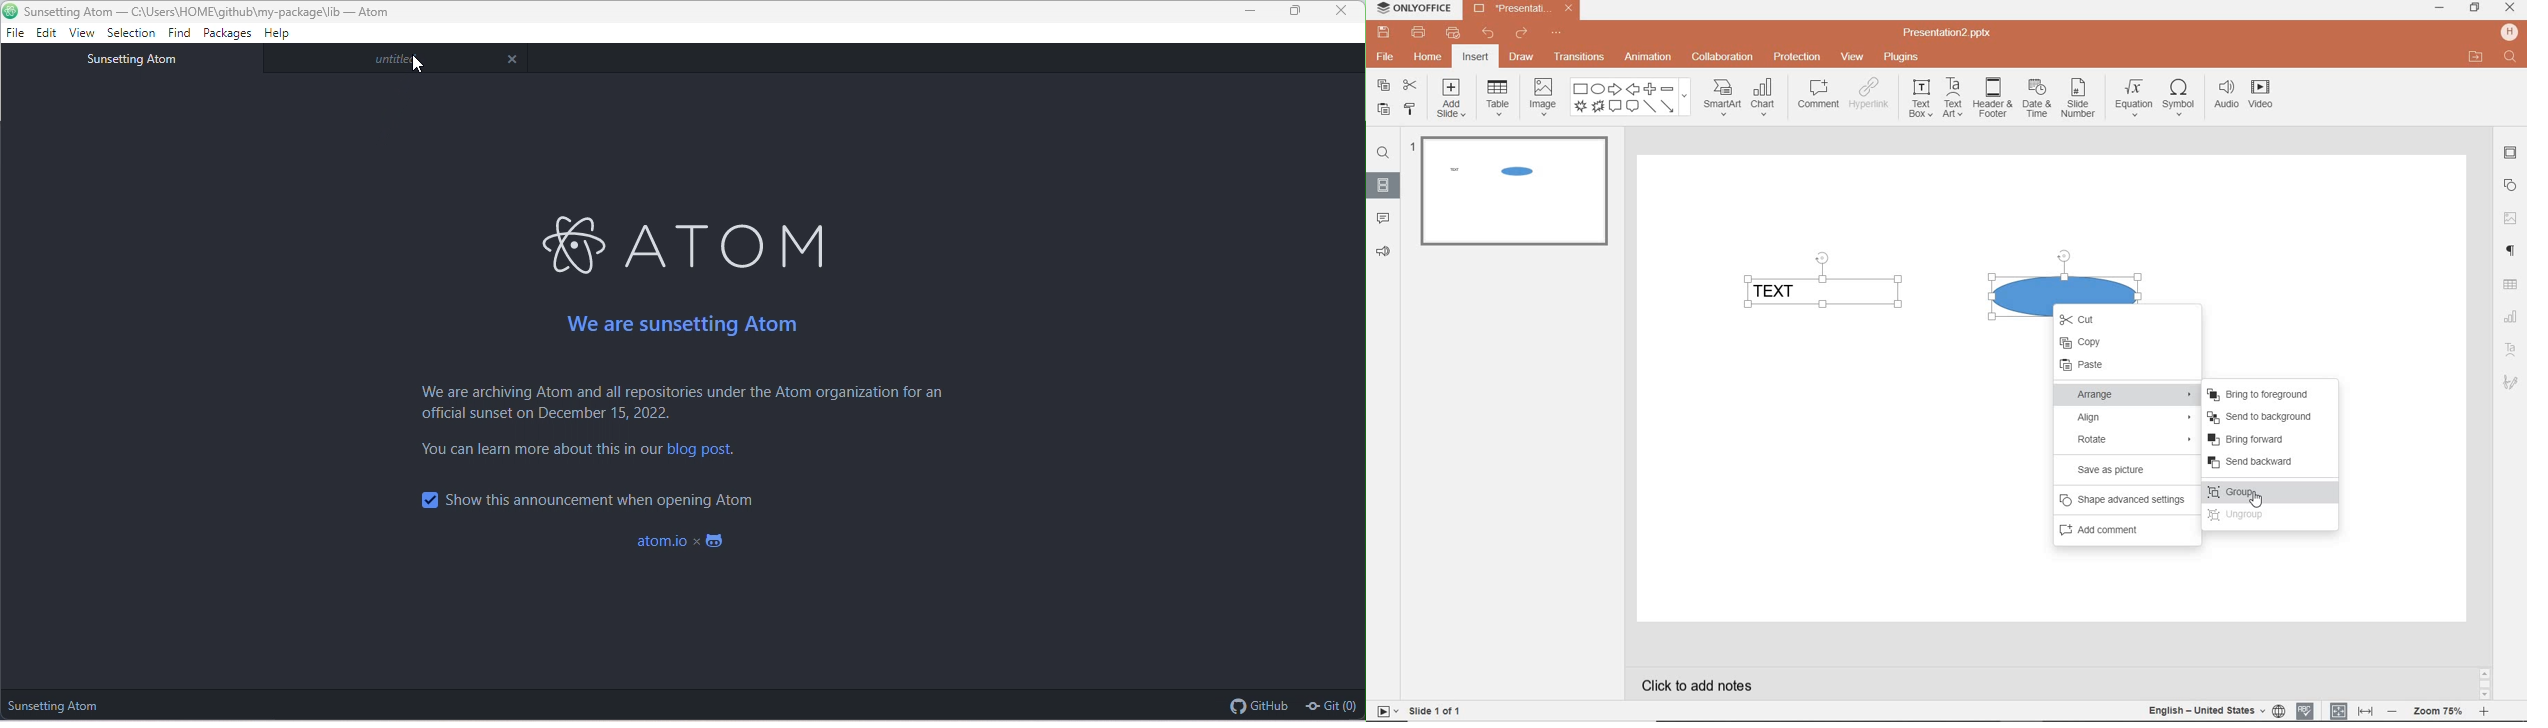 Image resolution: width=2548 pixels, height=728 pixels. Describe the element at coordinates (2103, 342) in the screenshot. I see `COPY` at that location.